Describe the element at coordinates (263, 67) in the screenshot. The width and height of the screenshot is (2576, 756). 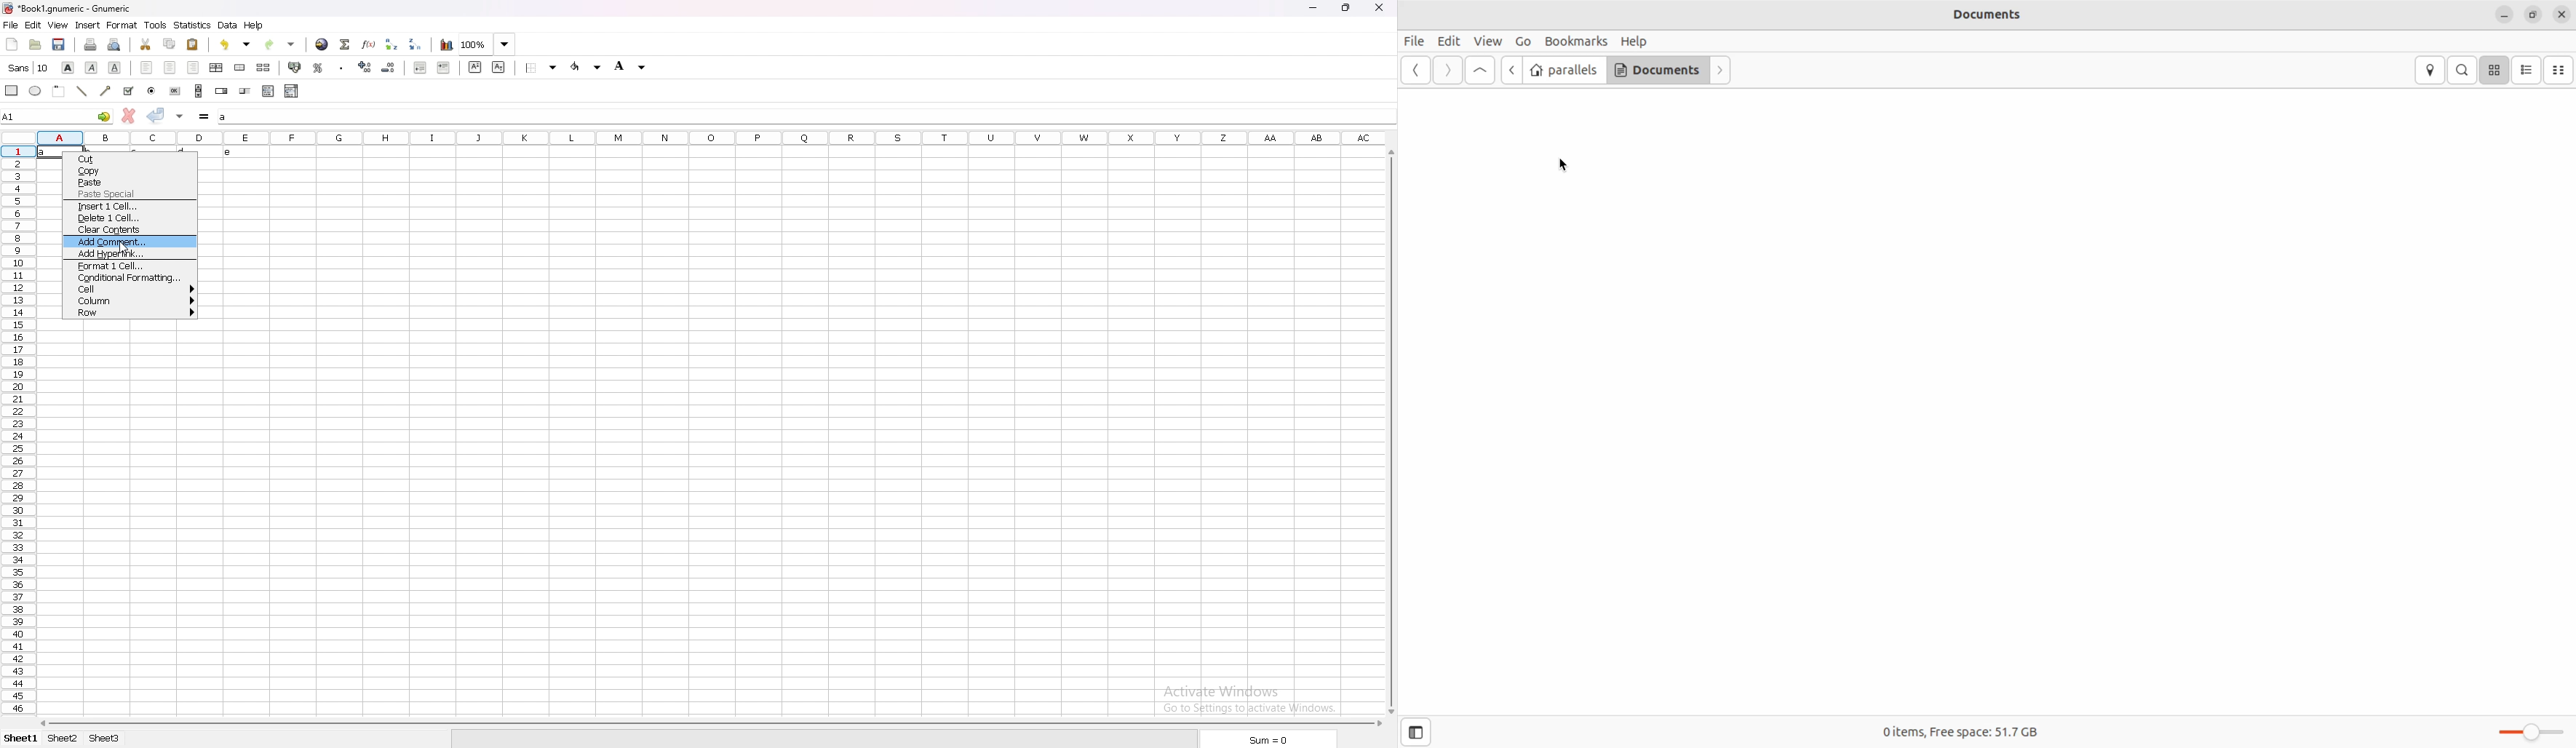
I see `split merged cells` at that location.